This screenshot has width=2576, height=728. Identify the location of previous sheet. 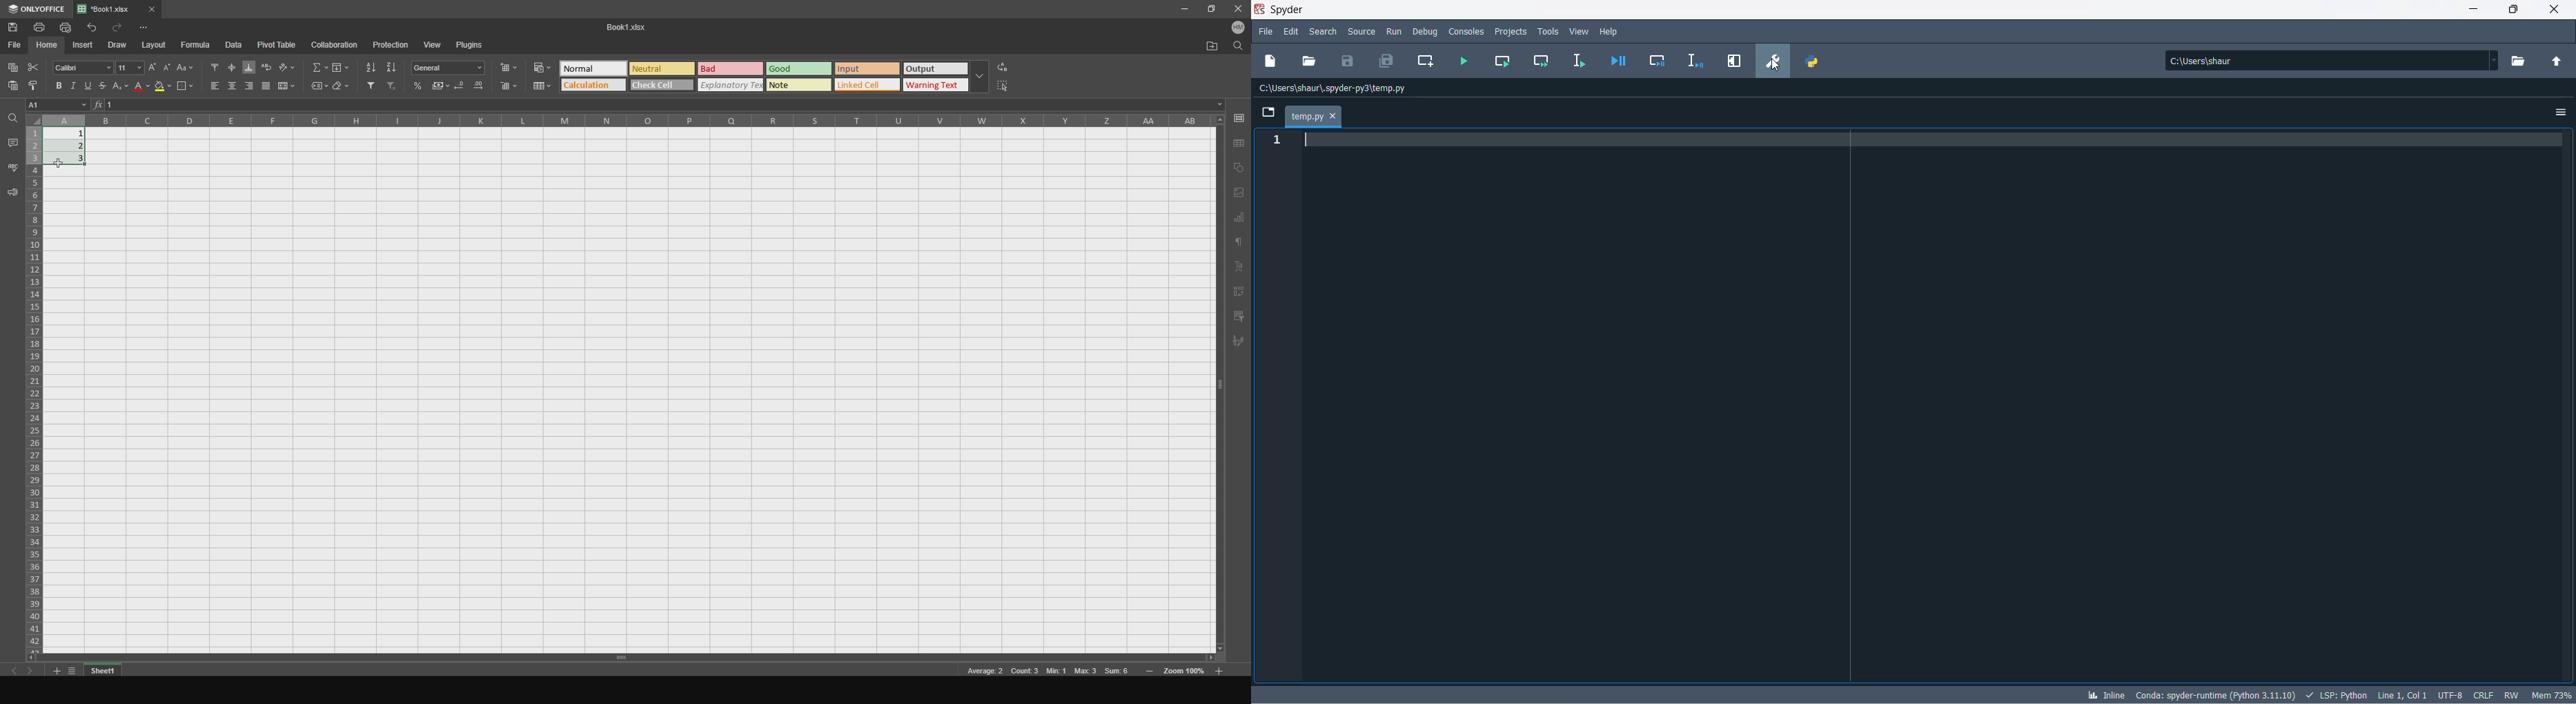
(20, 673).